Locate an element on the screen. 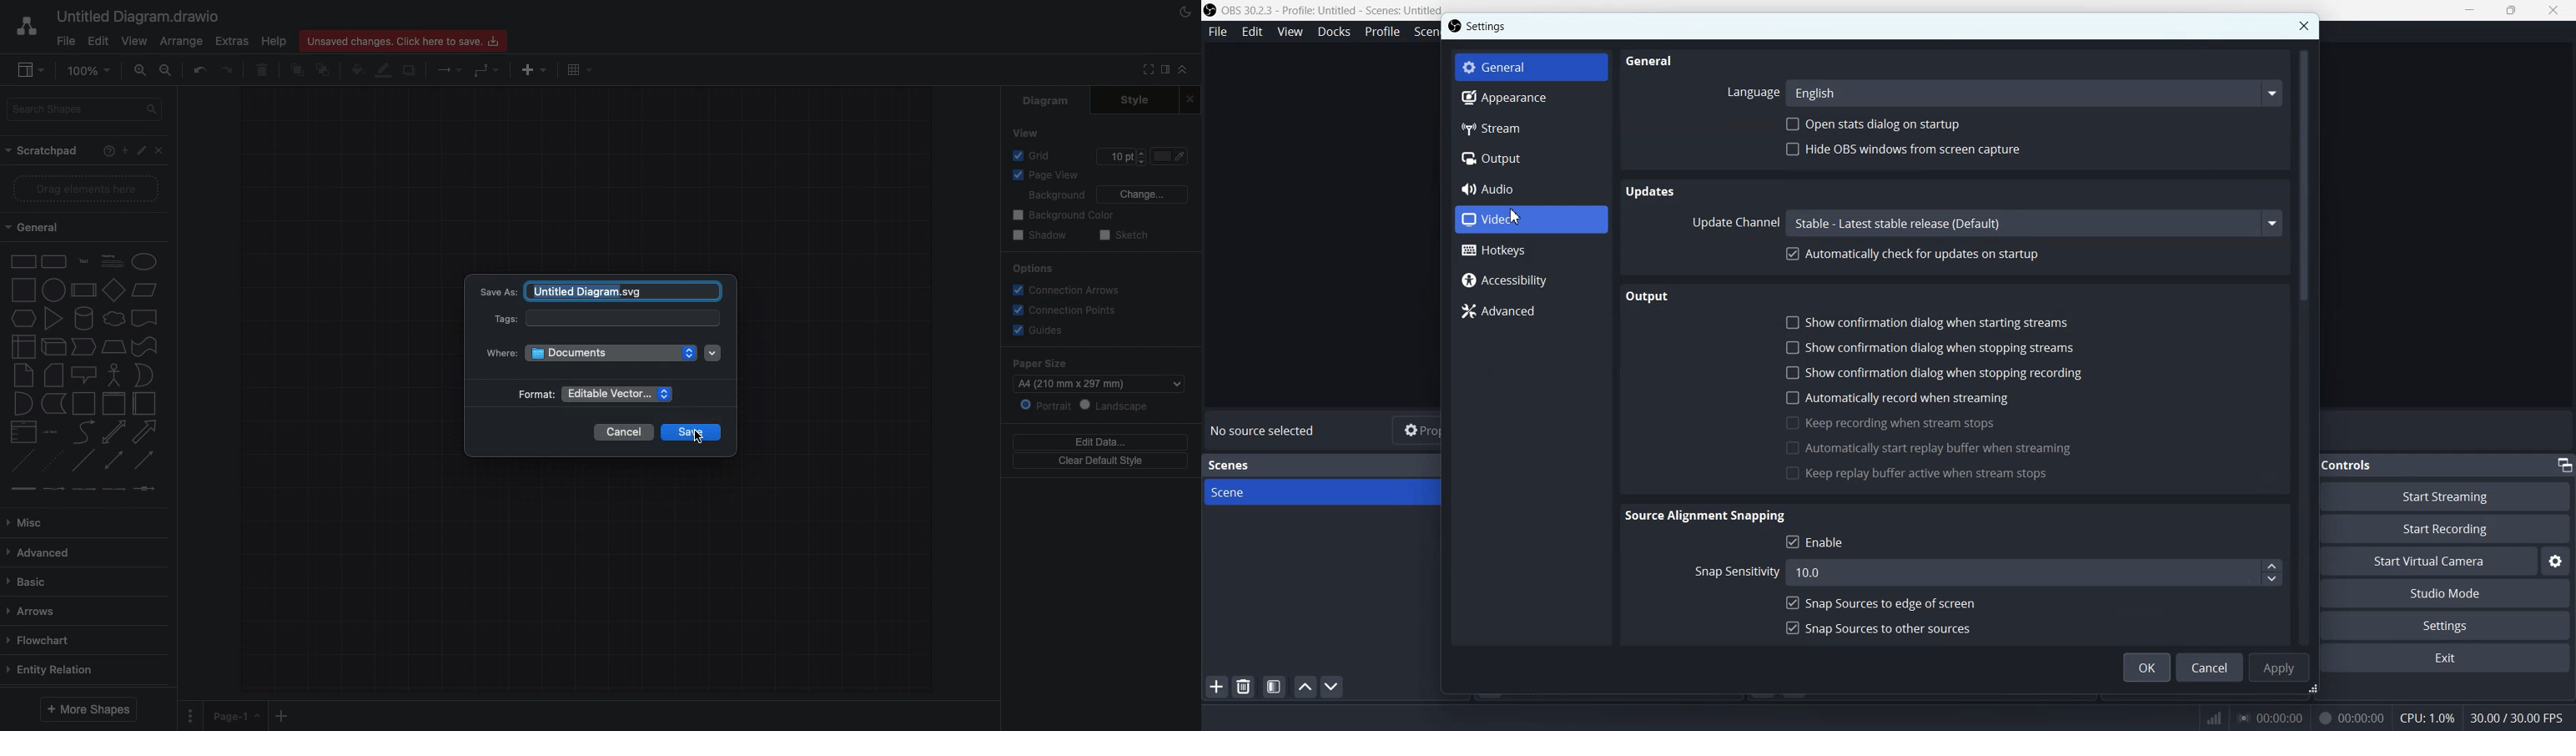 Image resolution: width=2576 pixels, height=756 pixels. Docks is located at coordinates (1334, 32).